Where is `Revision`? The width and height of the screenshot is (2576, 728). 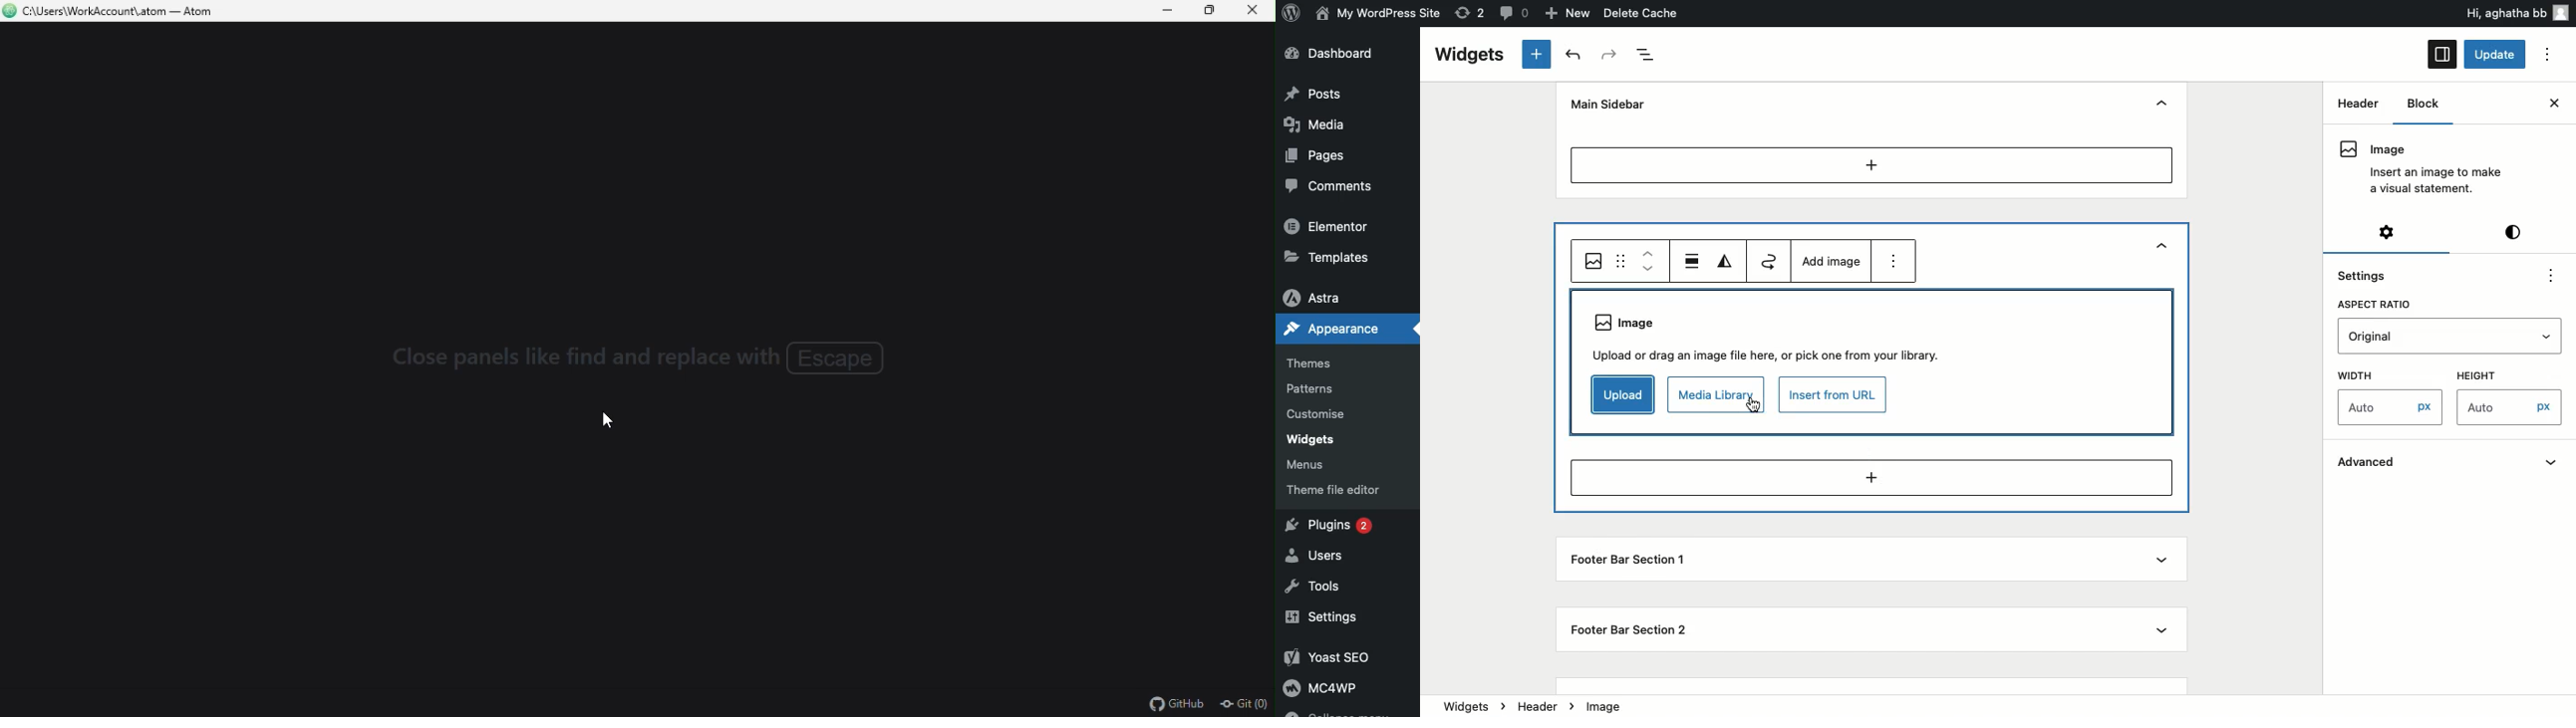
Revision is located at coordinates (1471, 12).